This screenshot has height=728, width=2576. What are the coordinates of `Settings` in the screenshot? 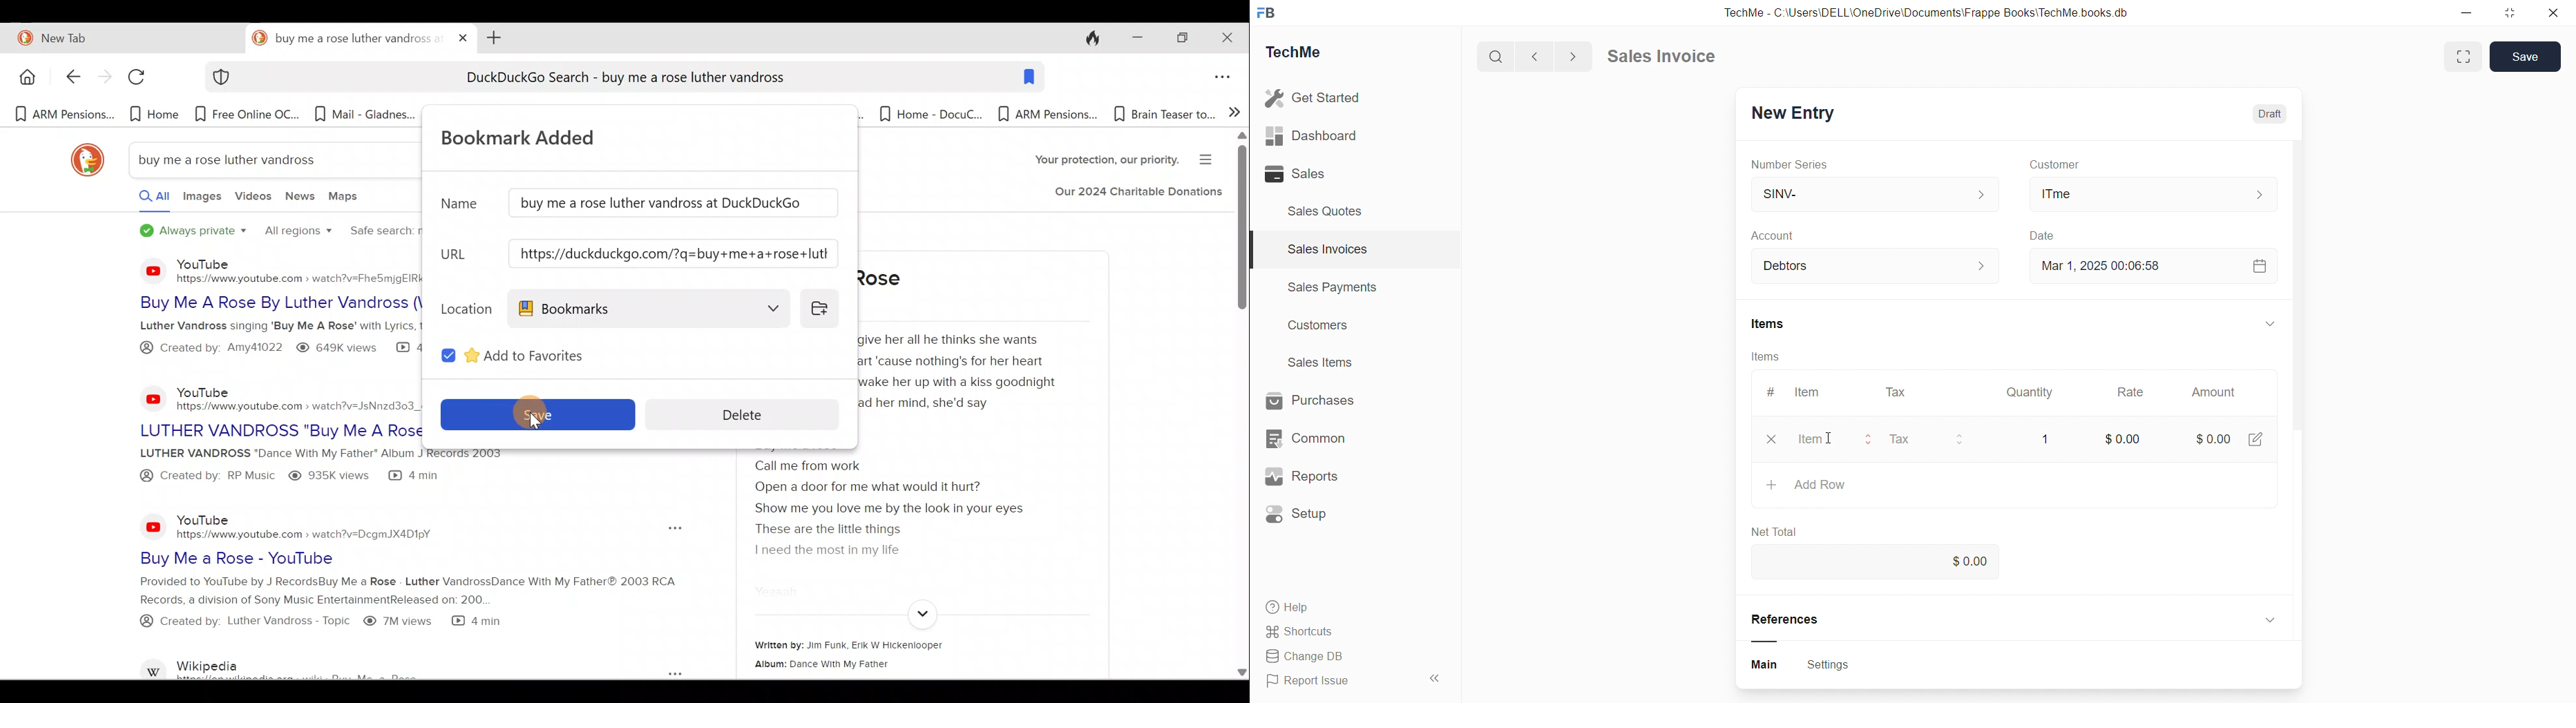 It's located at (1837, 666).